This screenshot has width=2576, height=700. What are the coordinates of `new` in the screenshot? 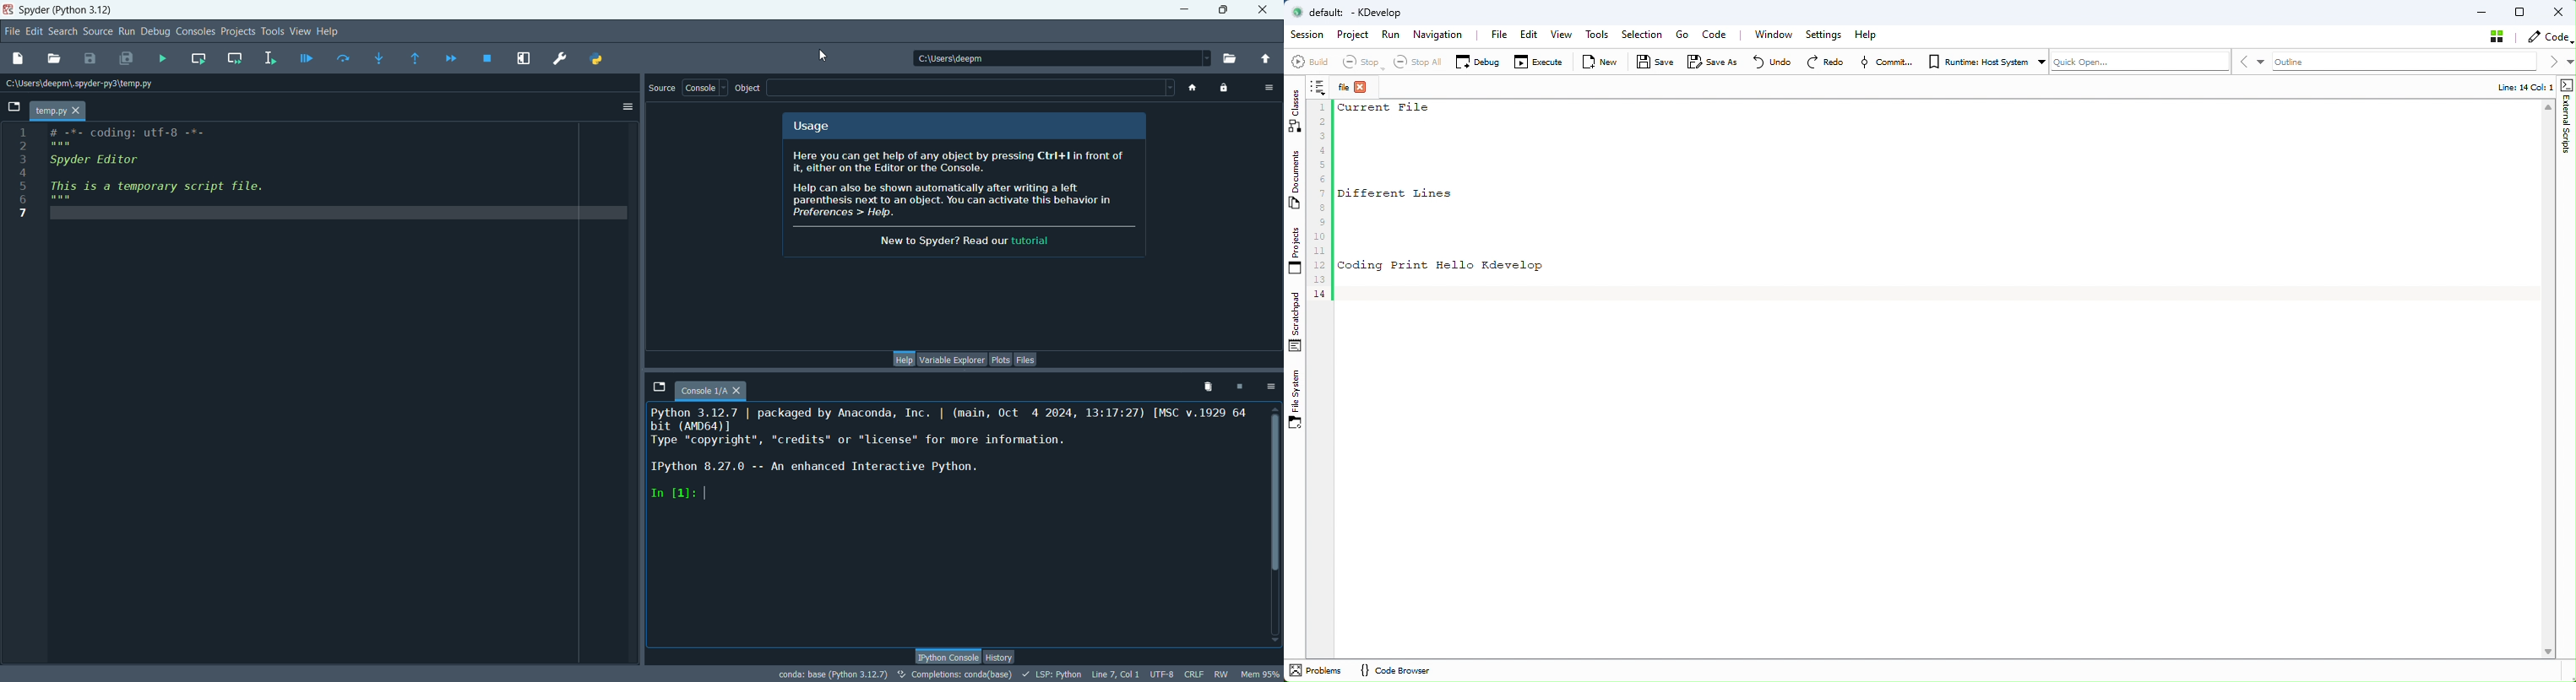 It's located at (19, 58).